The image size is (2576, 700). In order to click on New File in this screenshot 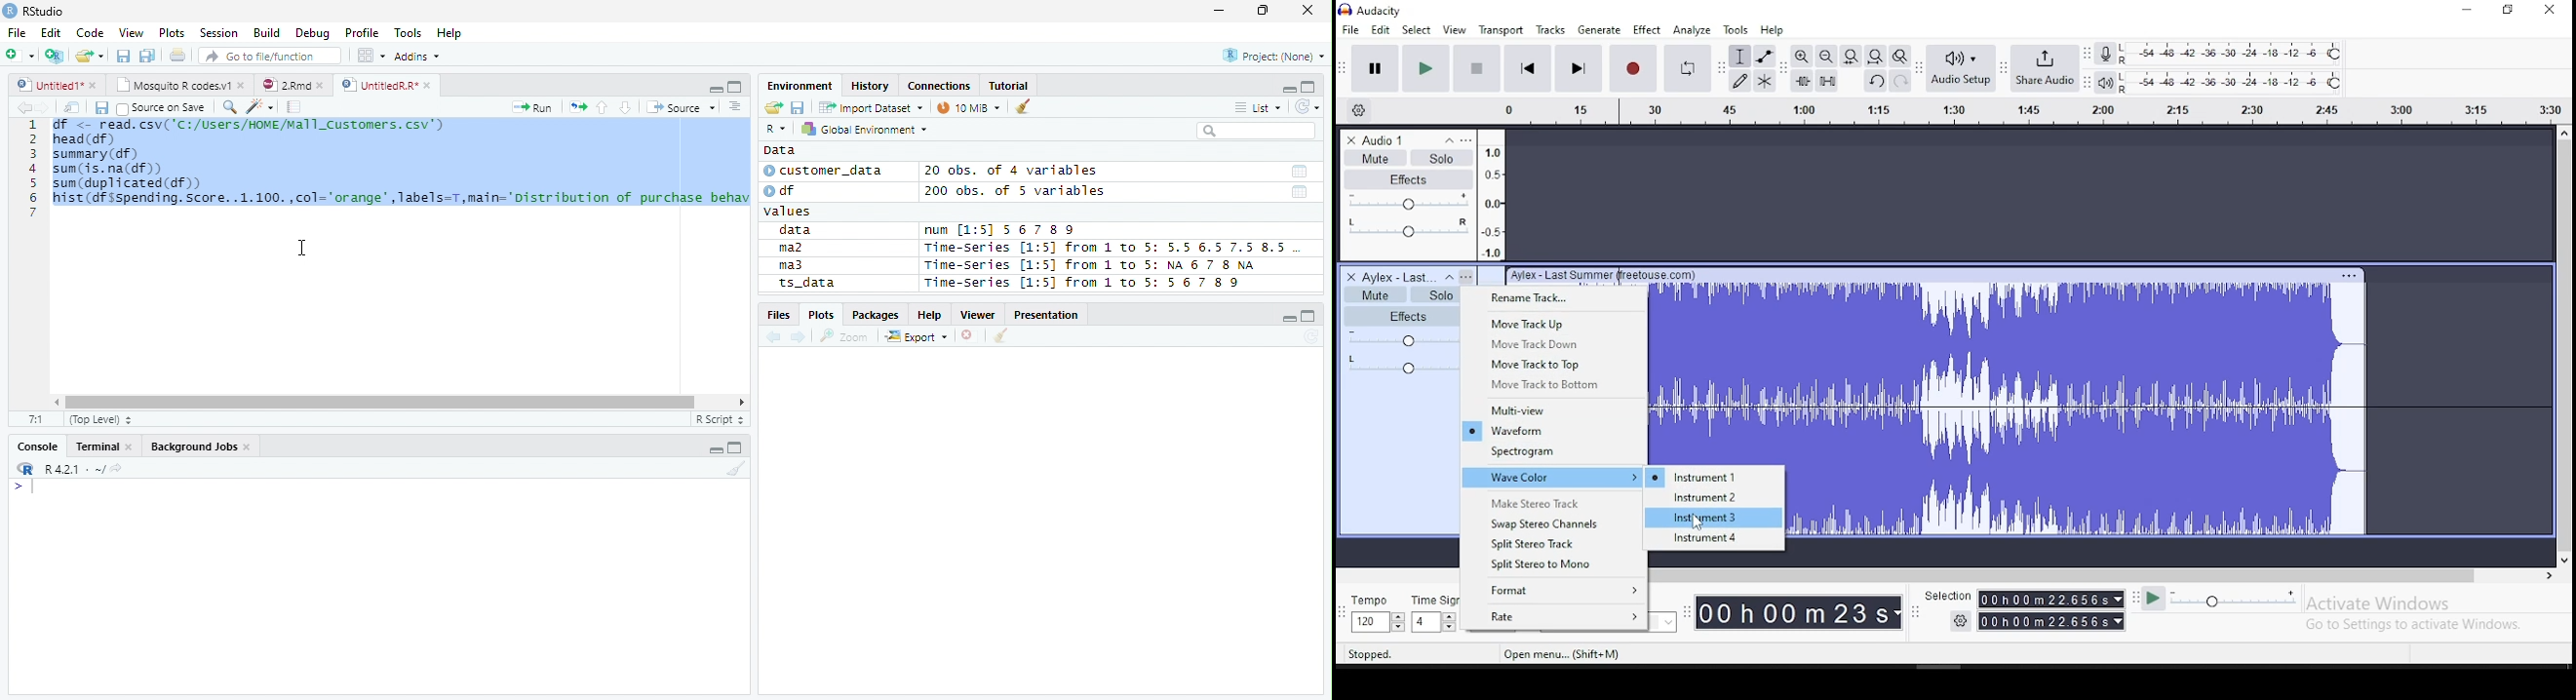, I will do `click(20, 55)`.